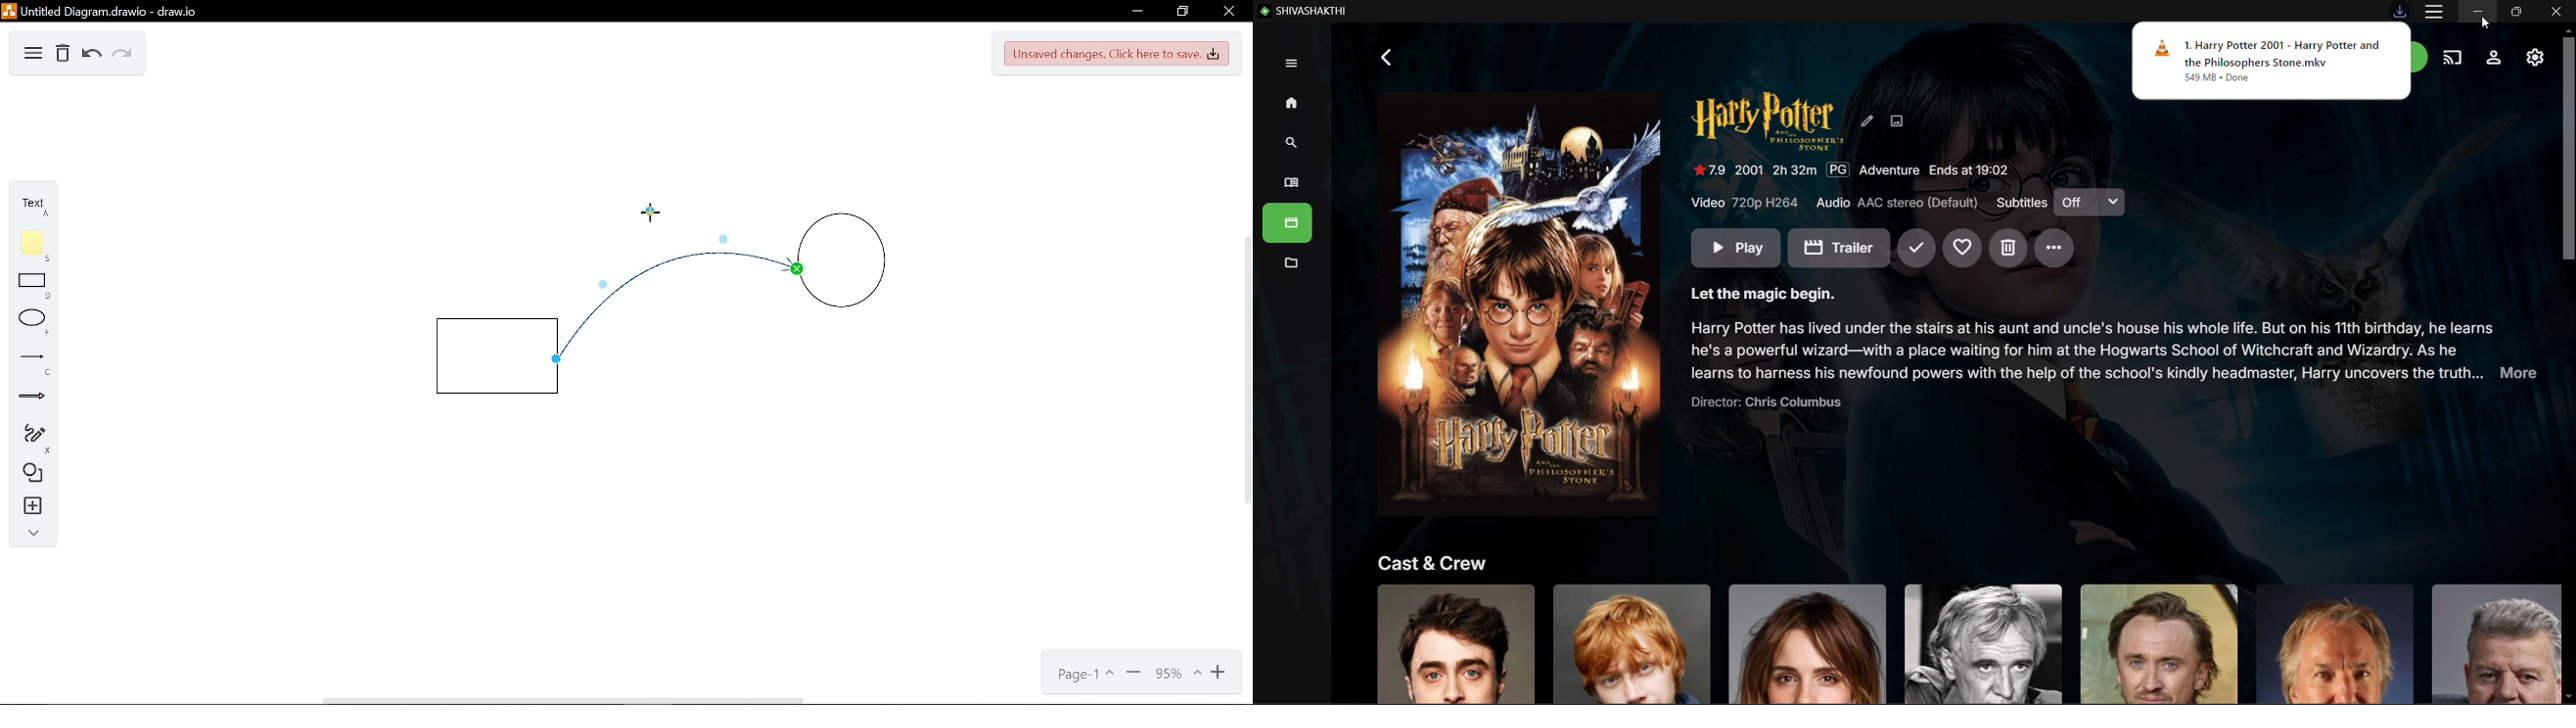 Image resolution: width=2576 pixels, height=728 pixels. Describe the element at coordinates (29, 472) in the screenshot. I see `Diagram` at that location.